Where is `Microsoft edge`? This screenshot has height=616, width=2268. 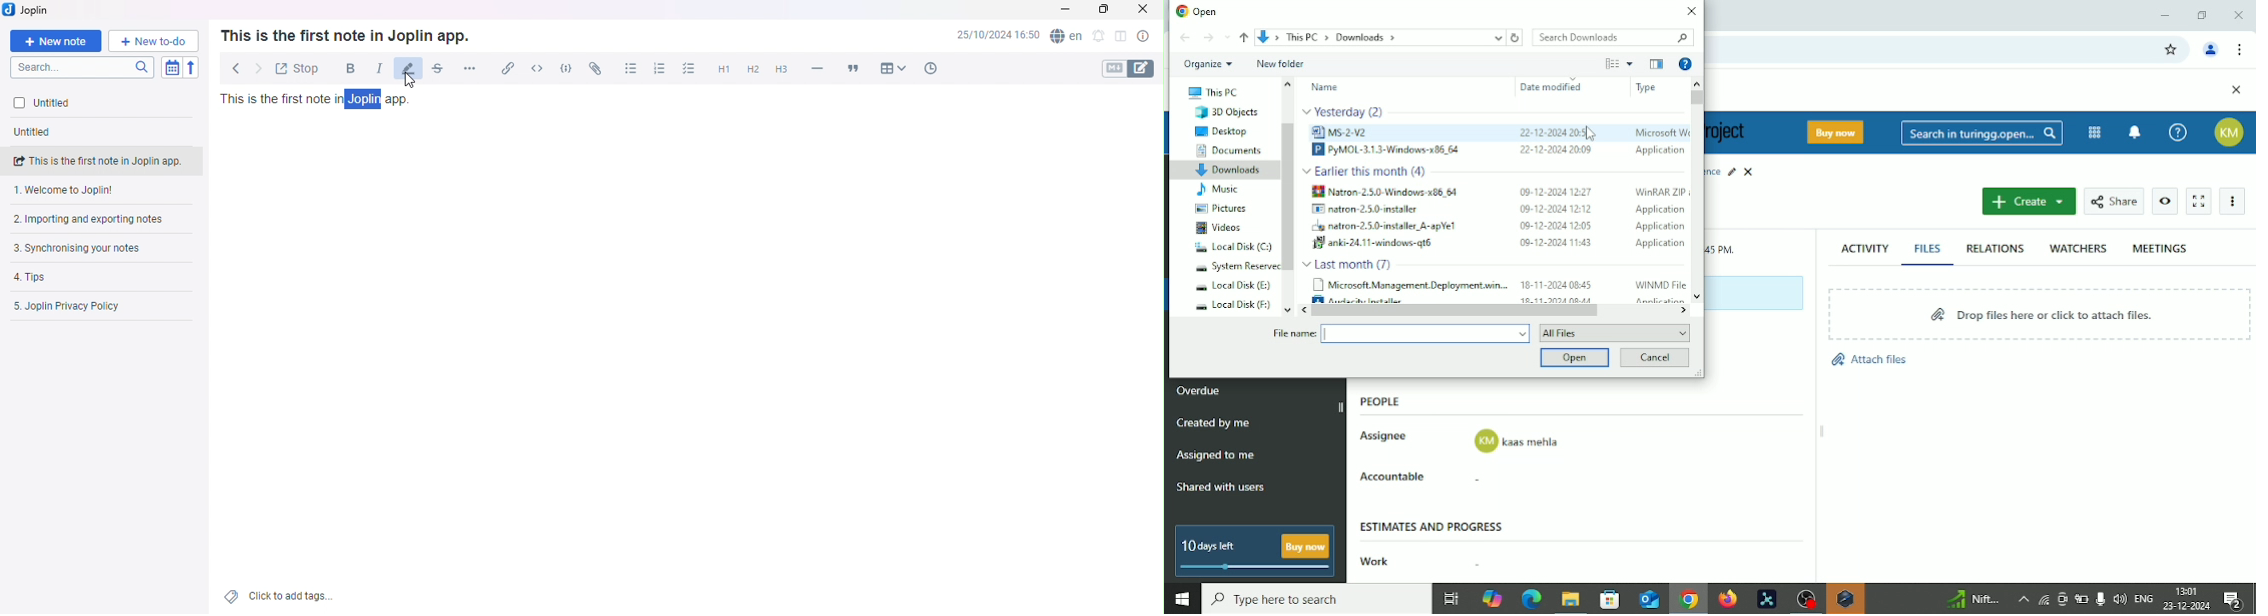 Microsoft edge is located at coordinates (1530, 600).